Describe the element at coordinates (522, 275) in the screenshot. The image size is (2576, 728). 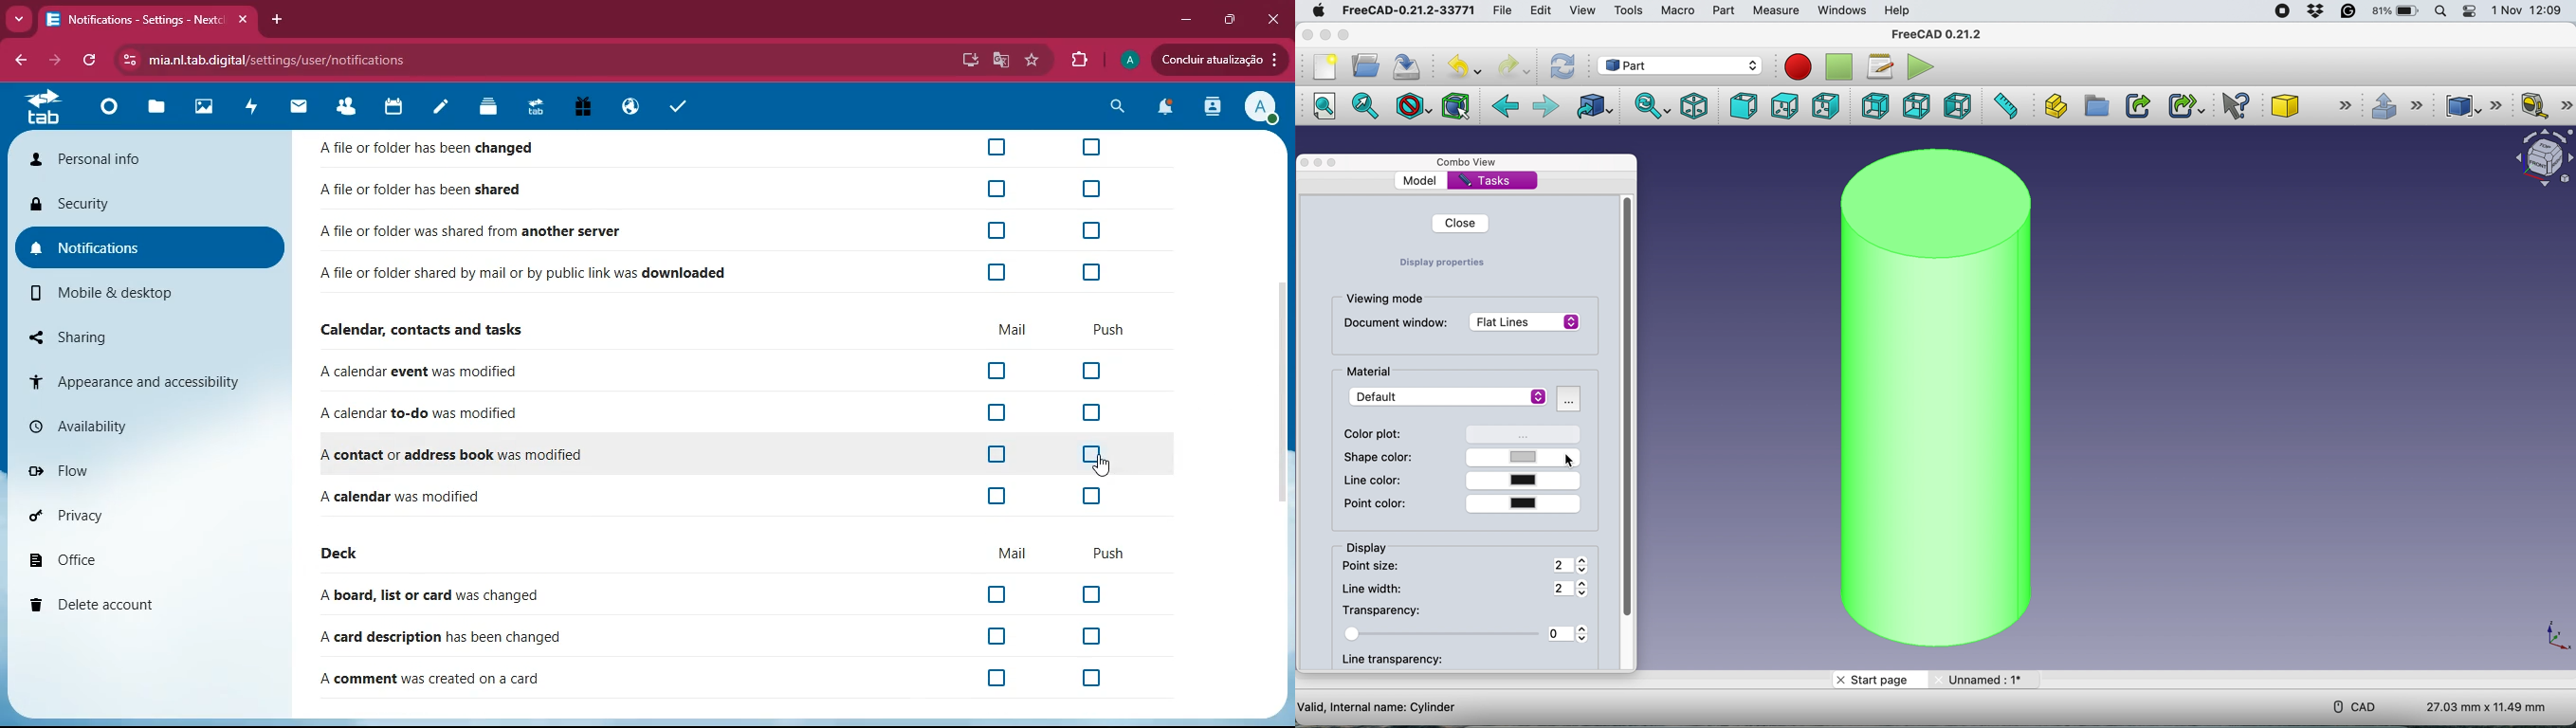
I see `Afile or folder shared by mail or by public link was downloaded` at that location.